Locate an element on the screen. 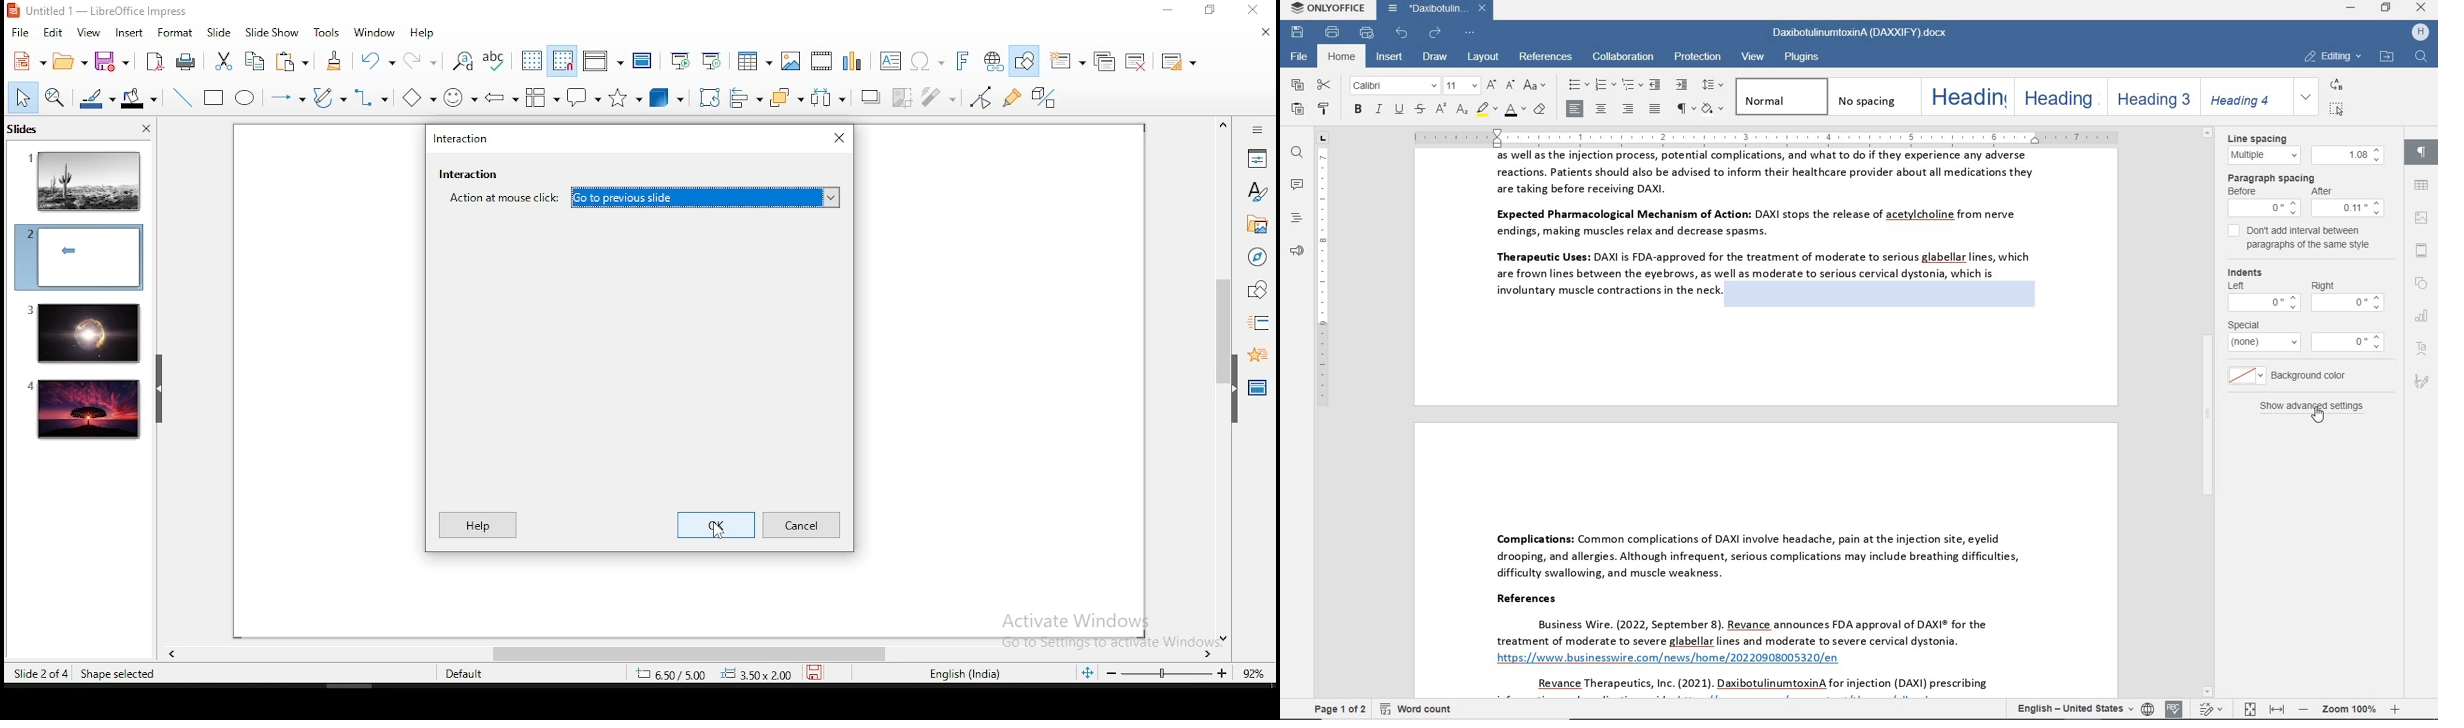 The image size is (2464, 728). crop tool is located at coordinates (710, 98).